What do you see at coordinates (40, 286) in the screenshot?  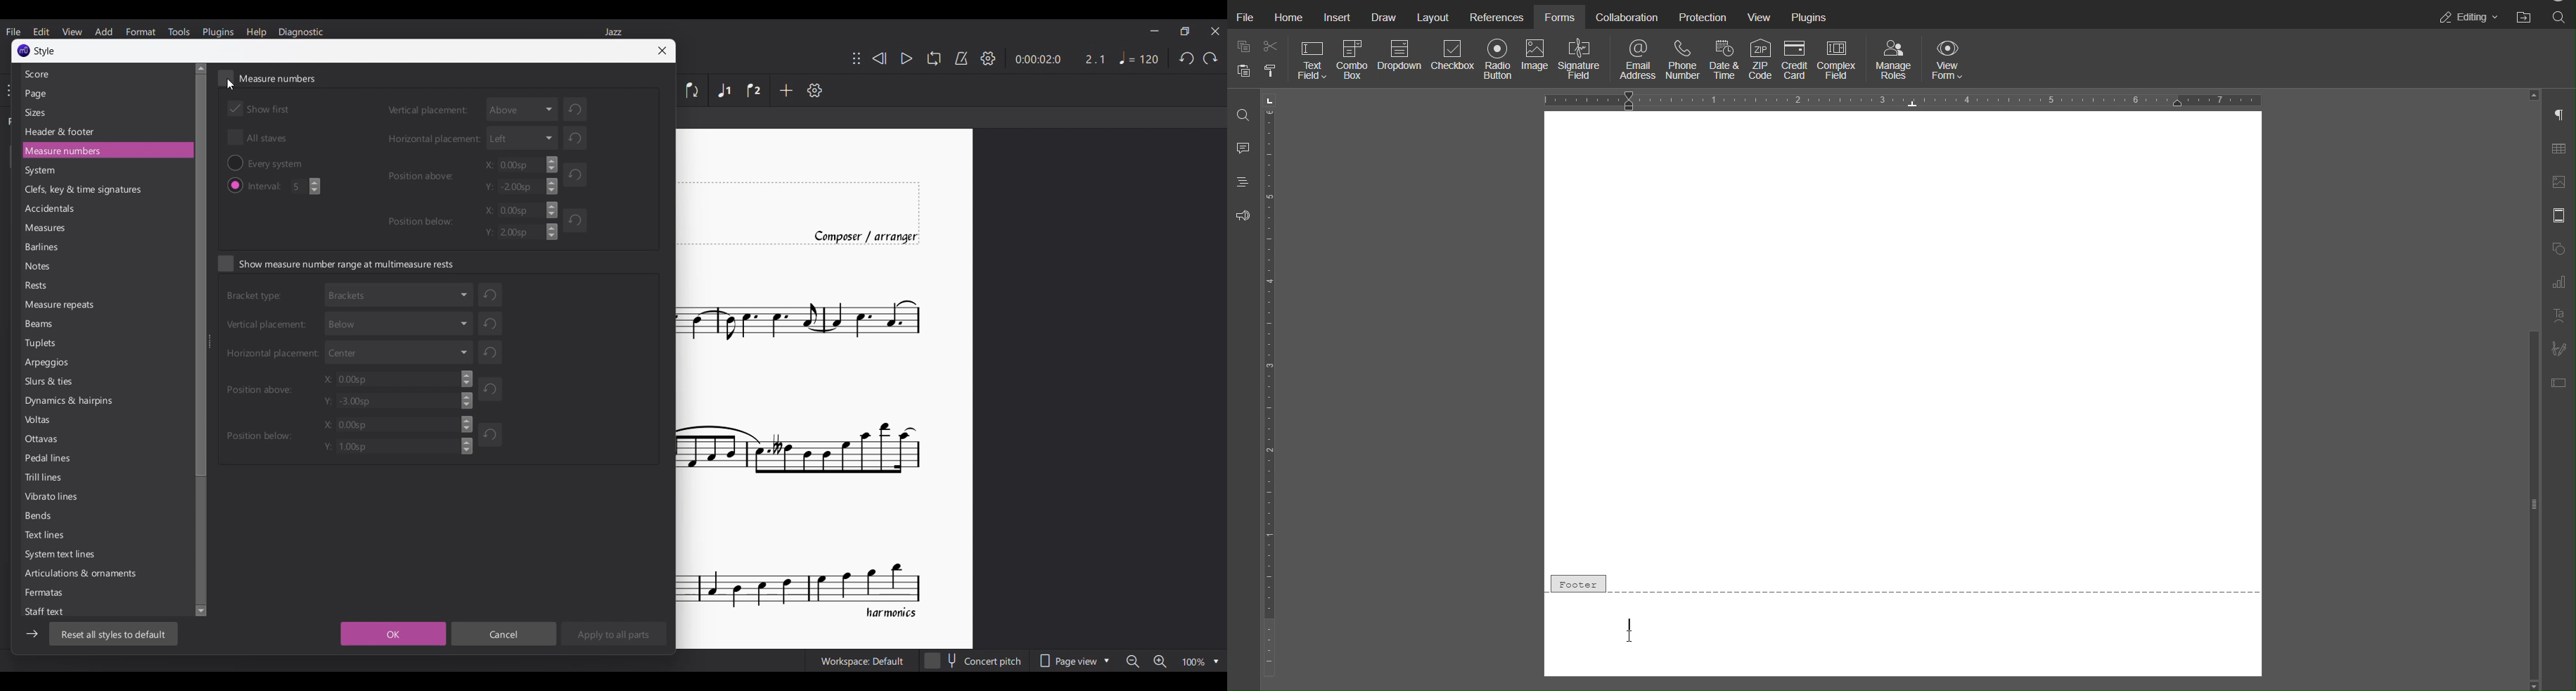 I see `Rets` at bounding box center [40, 286].